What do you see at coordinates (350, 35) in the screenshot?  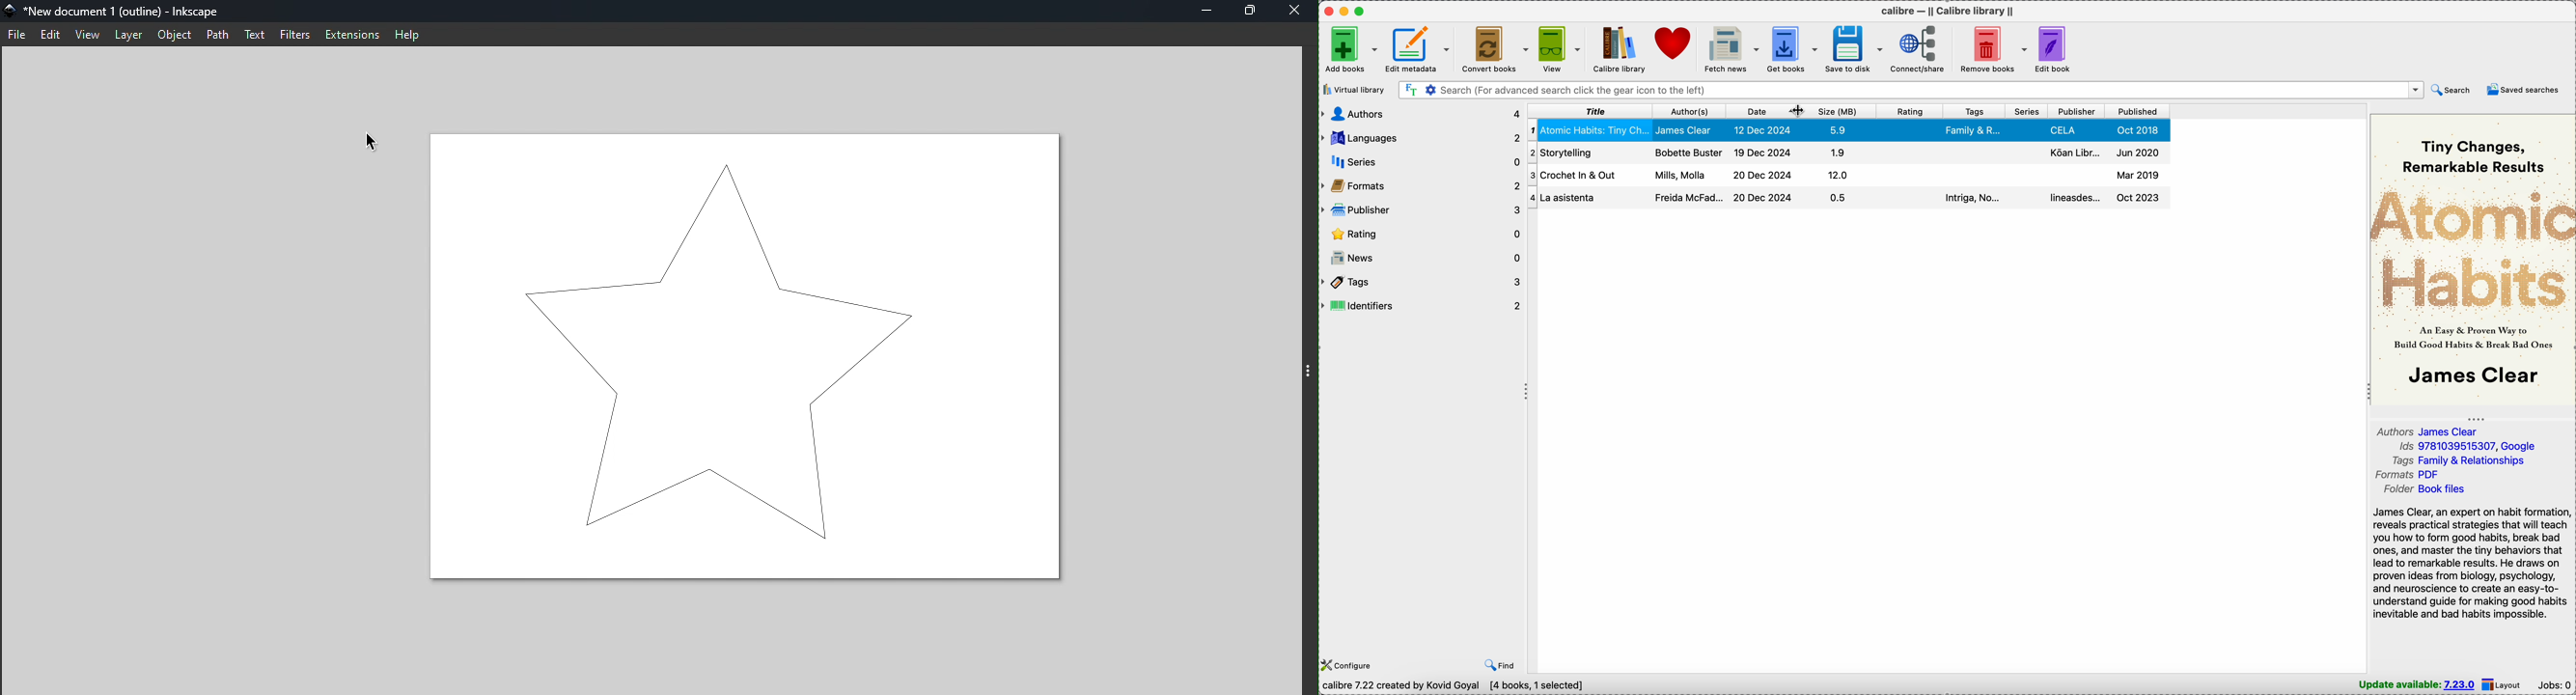 I see `Extensions` at bounding box center [350, 35].